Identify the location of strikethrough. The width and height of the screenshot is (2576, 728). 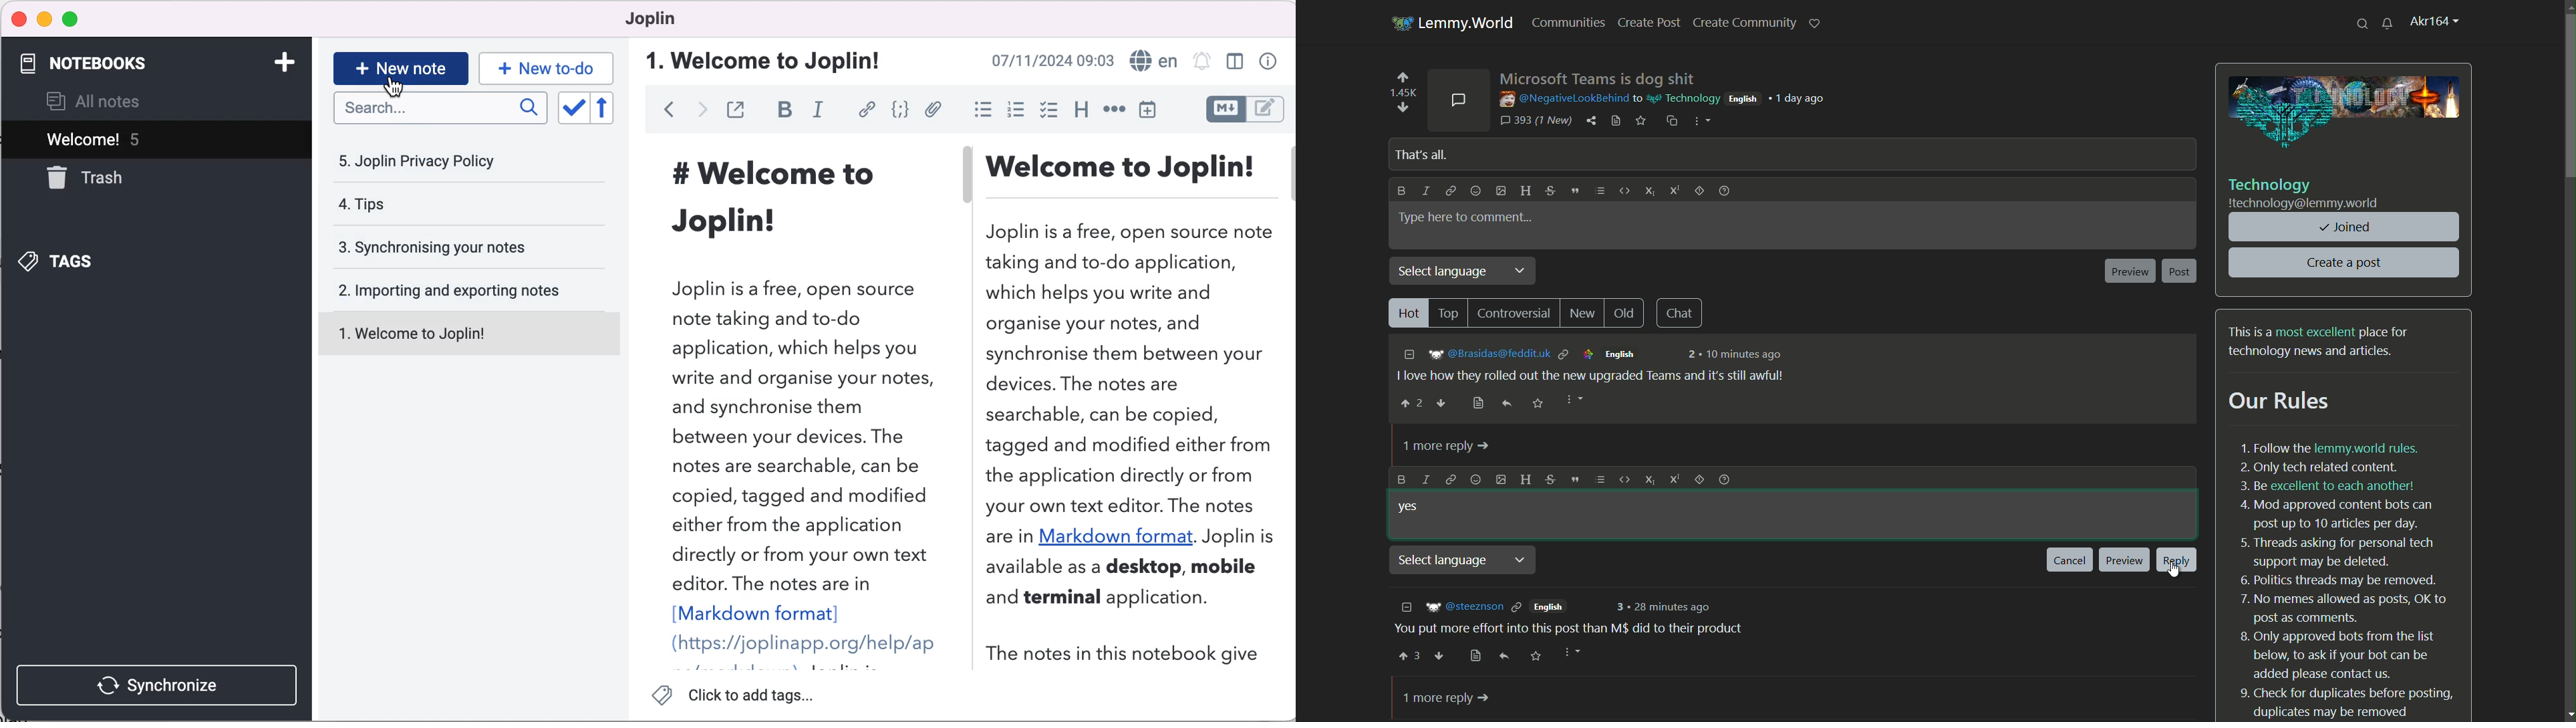
(1550, 191).